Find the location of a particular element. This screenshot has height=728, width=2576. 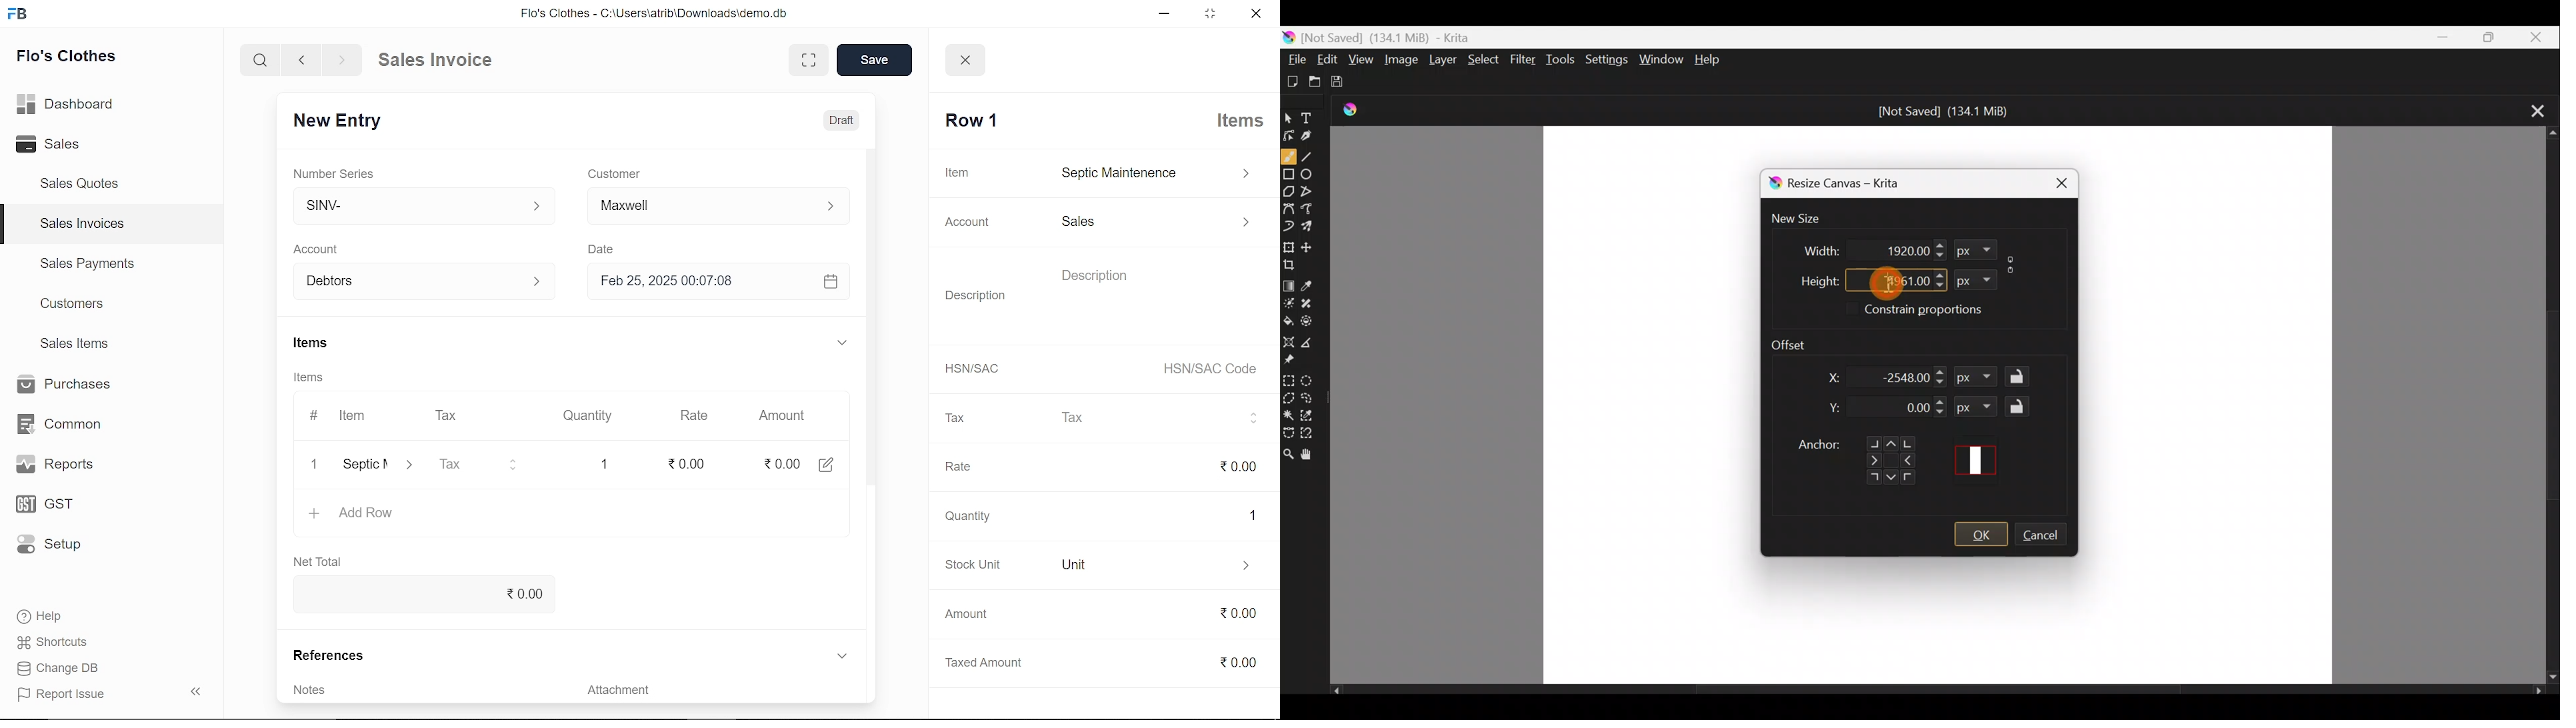

Customer is located at coordinates (615, 172).